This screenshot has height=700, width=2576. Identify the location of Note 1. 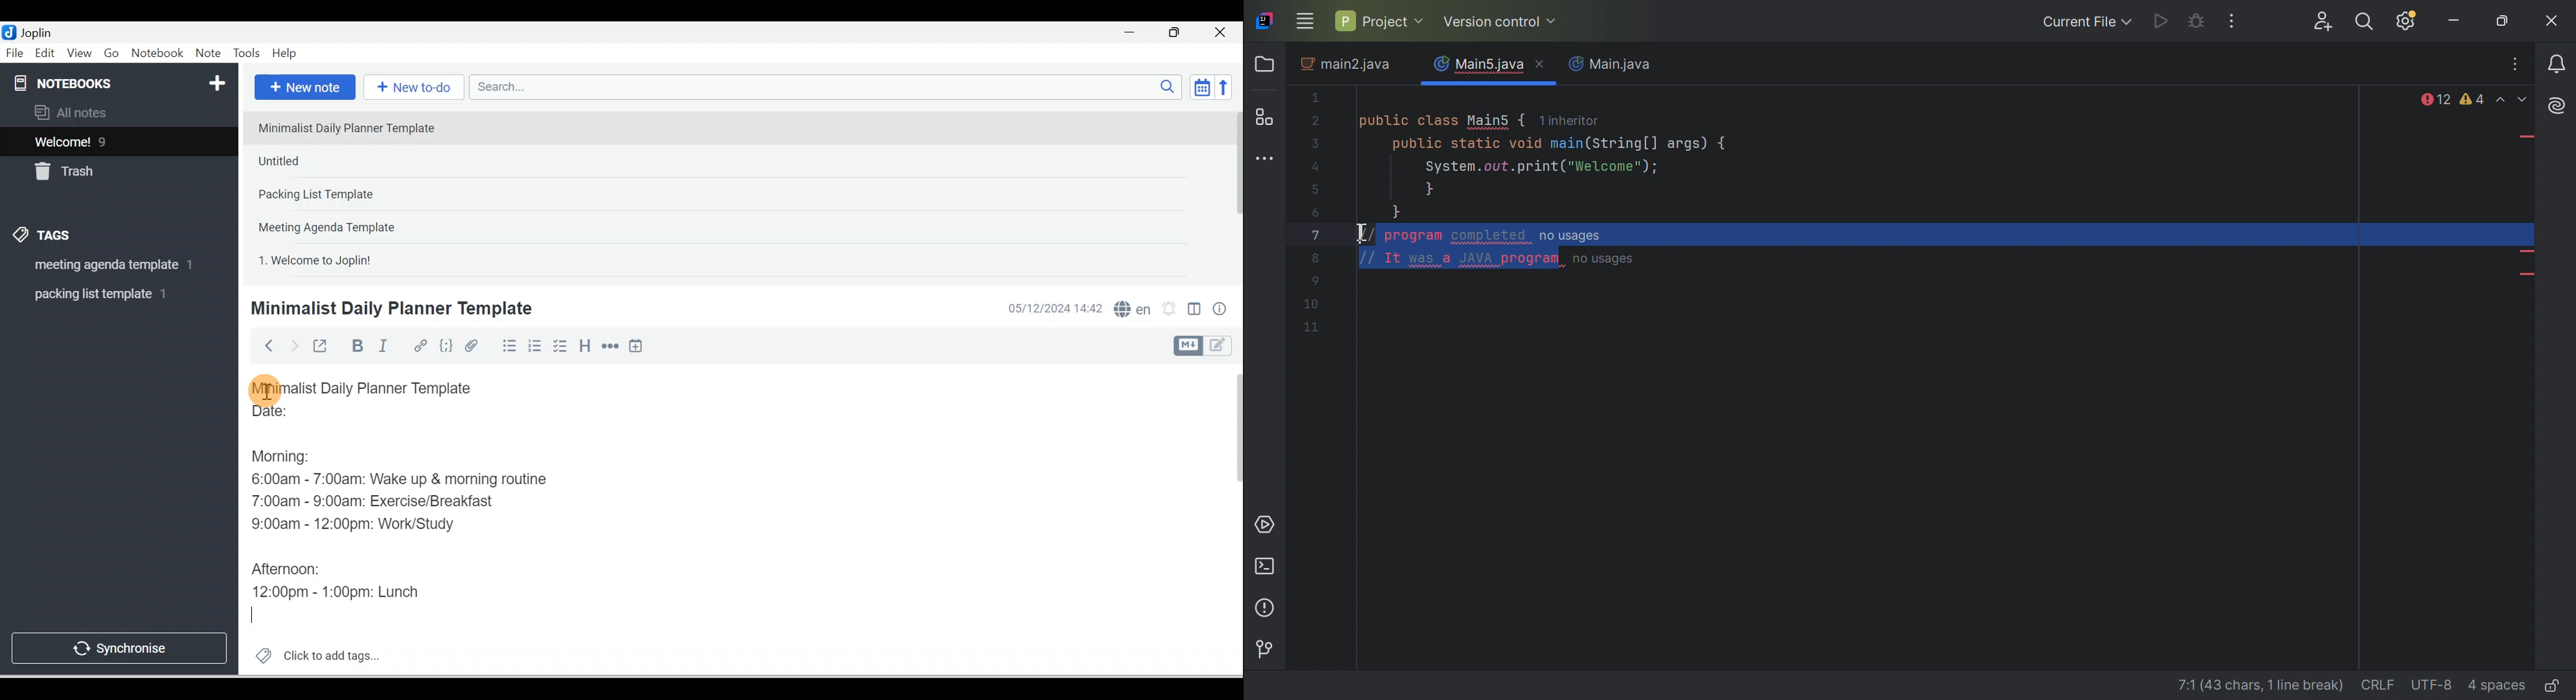
(356, 127).